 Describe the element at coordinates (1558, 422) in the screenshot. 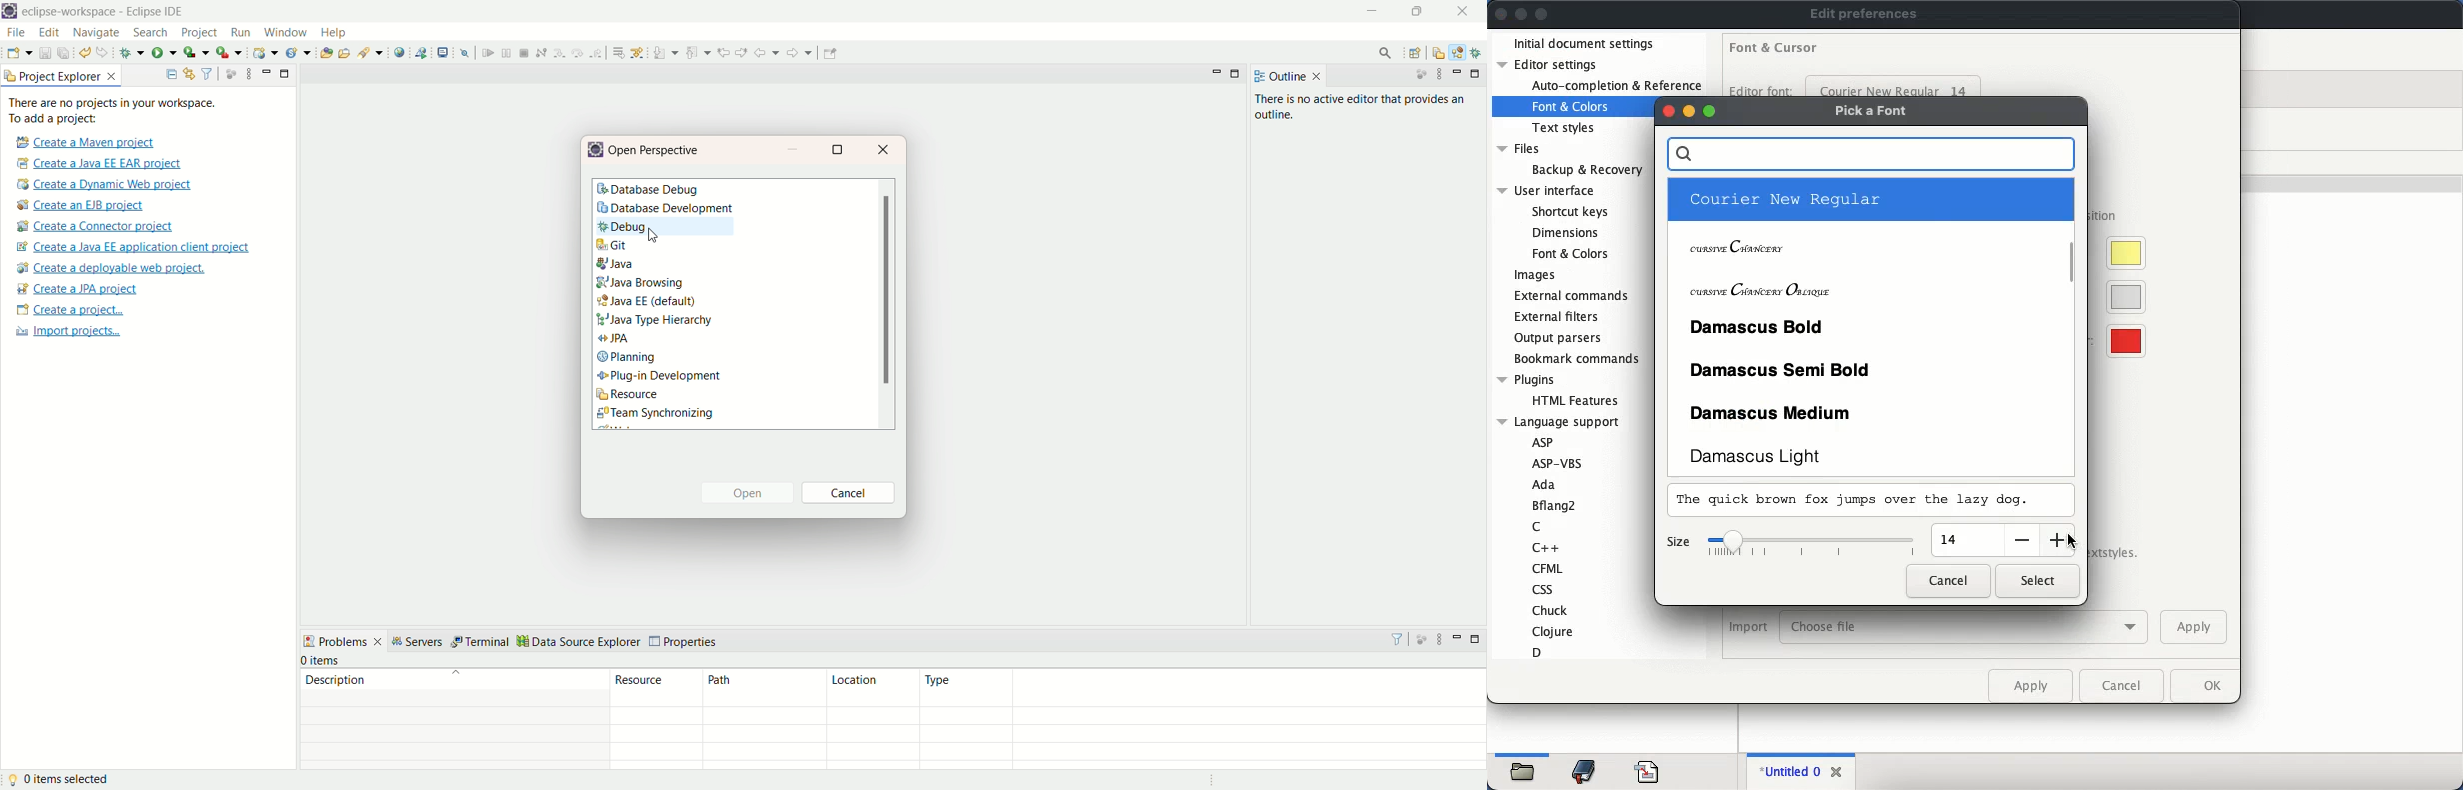

I see `language support` at that location.